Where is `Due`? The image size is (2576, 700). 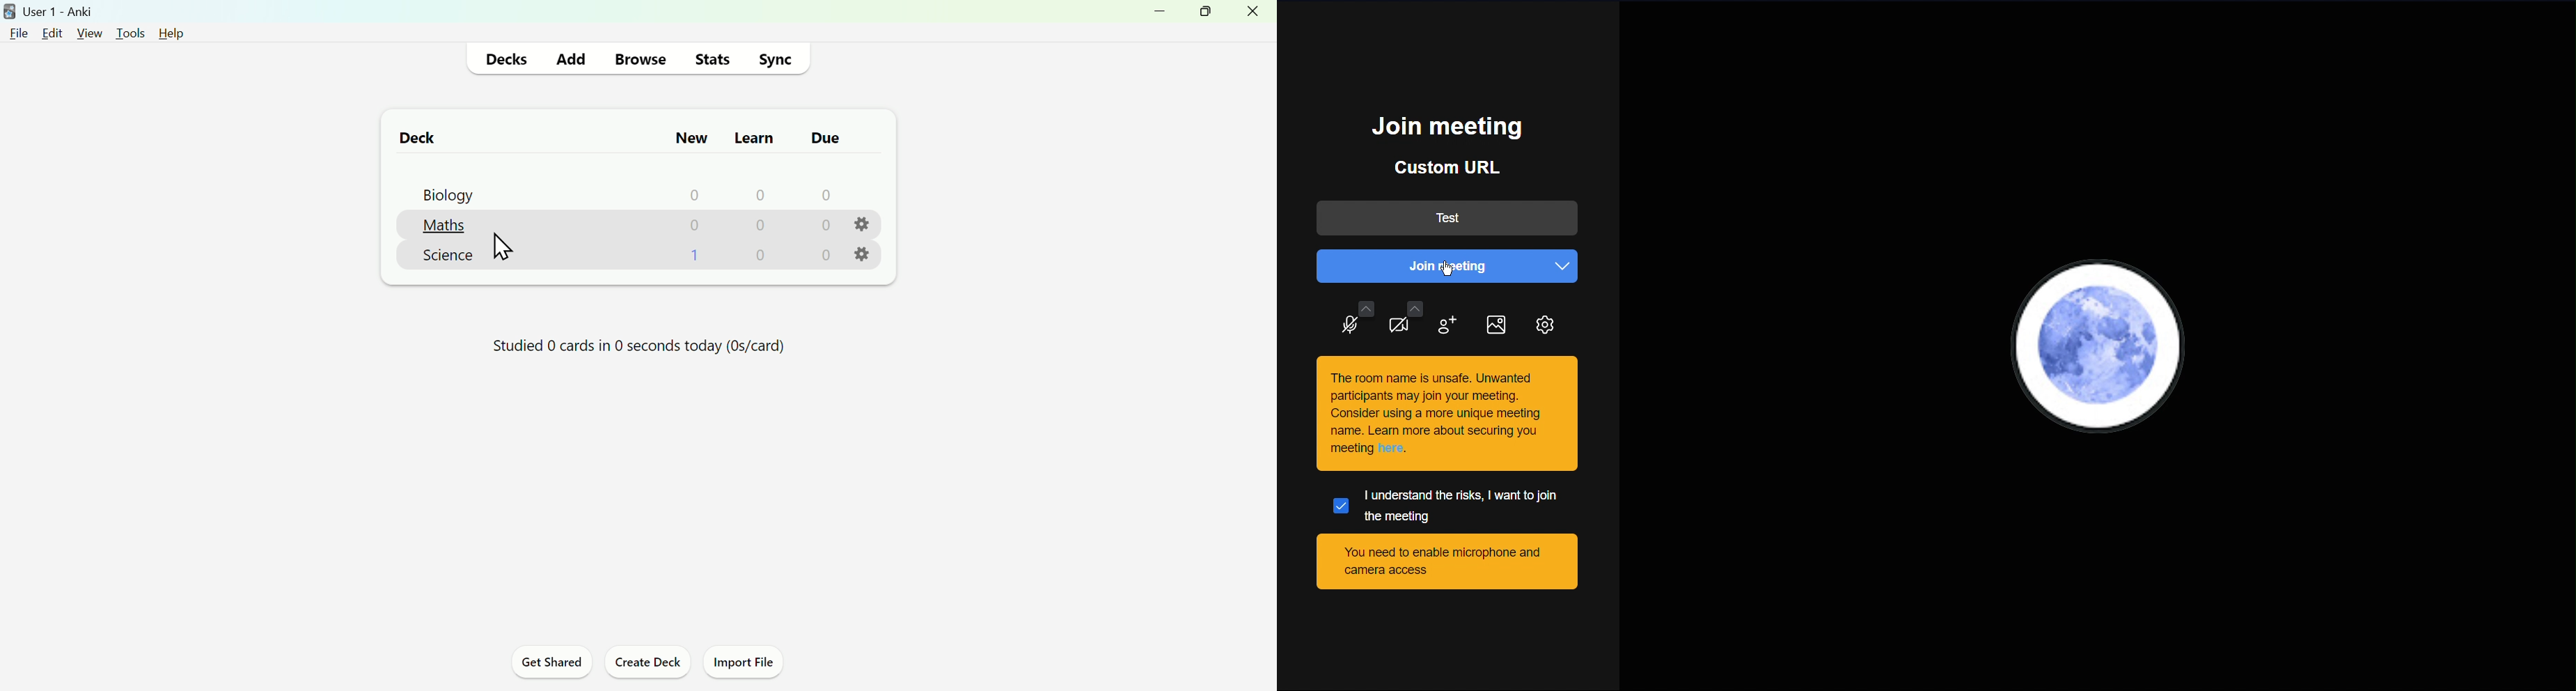 Due is located at coordinates (822, 138).